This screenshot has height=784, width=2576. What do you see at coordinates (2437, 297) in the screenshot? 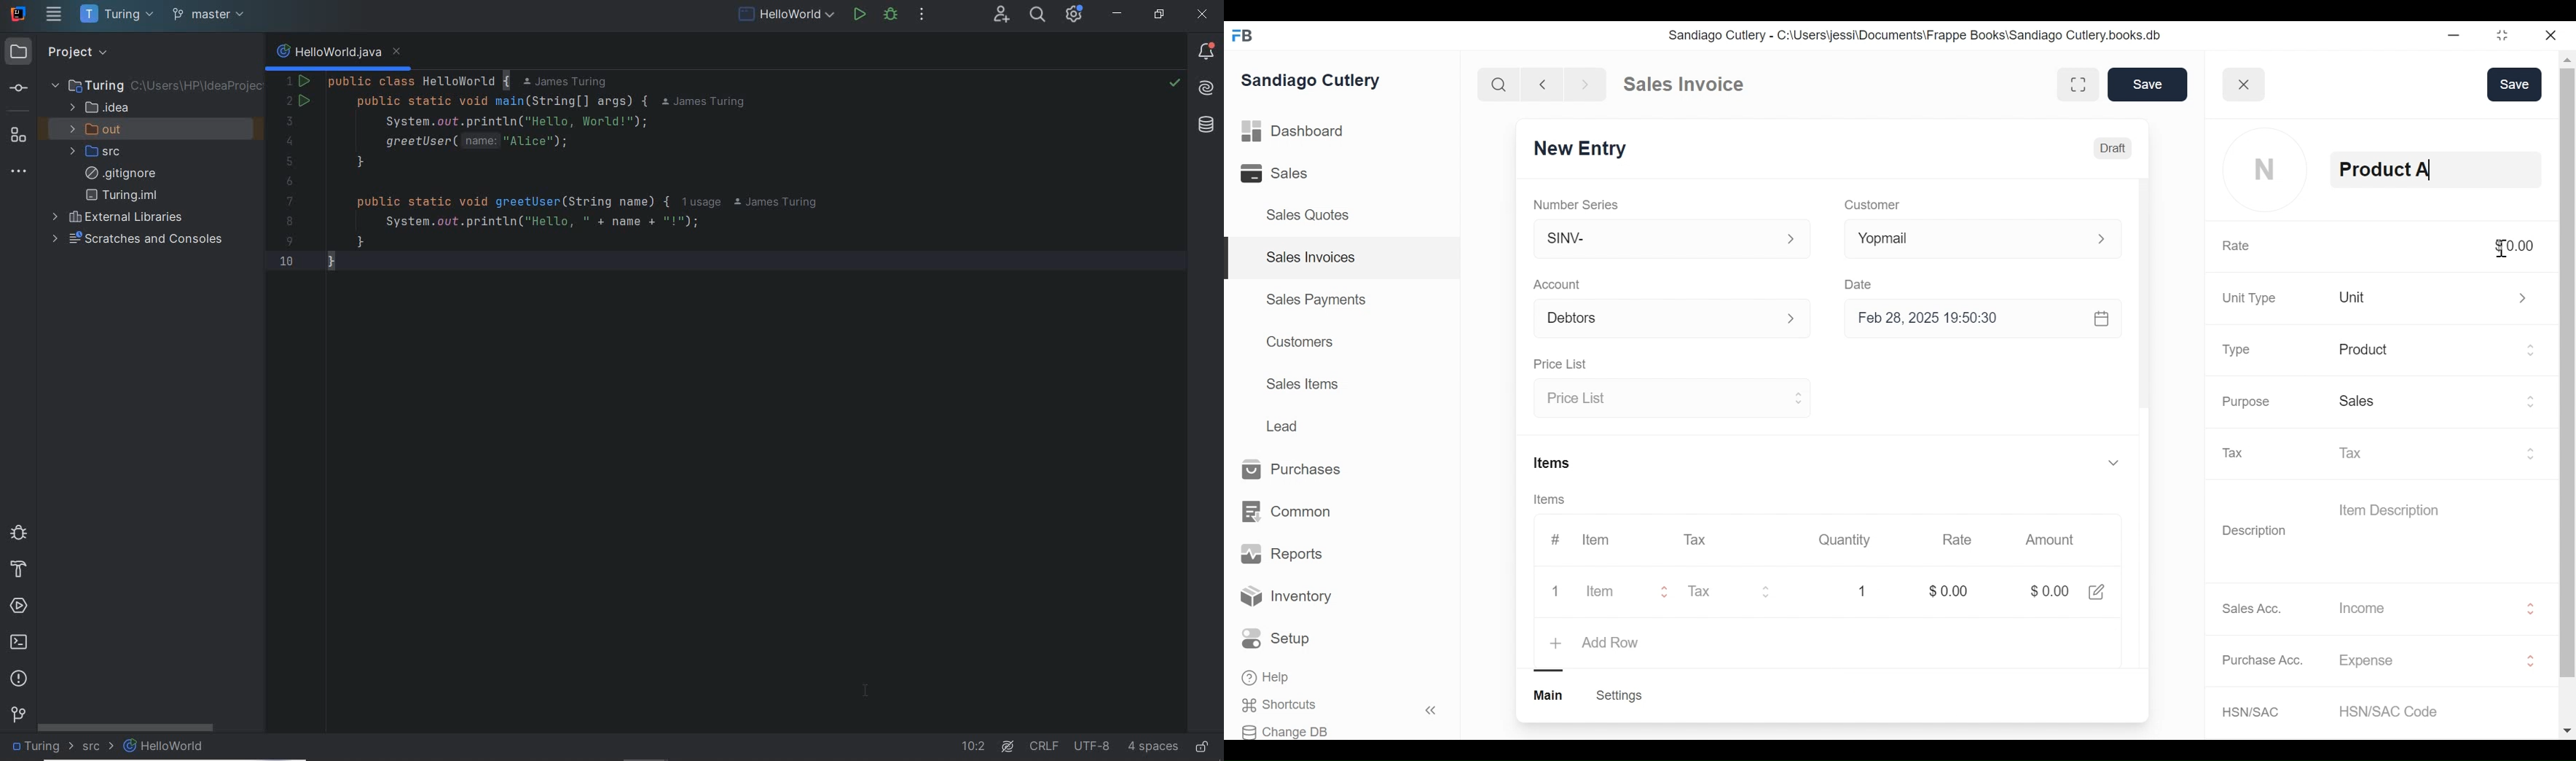
I see `unit` at bounding box center [2437, 297].